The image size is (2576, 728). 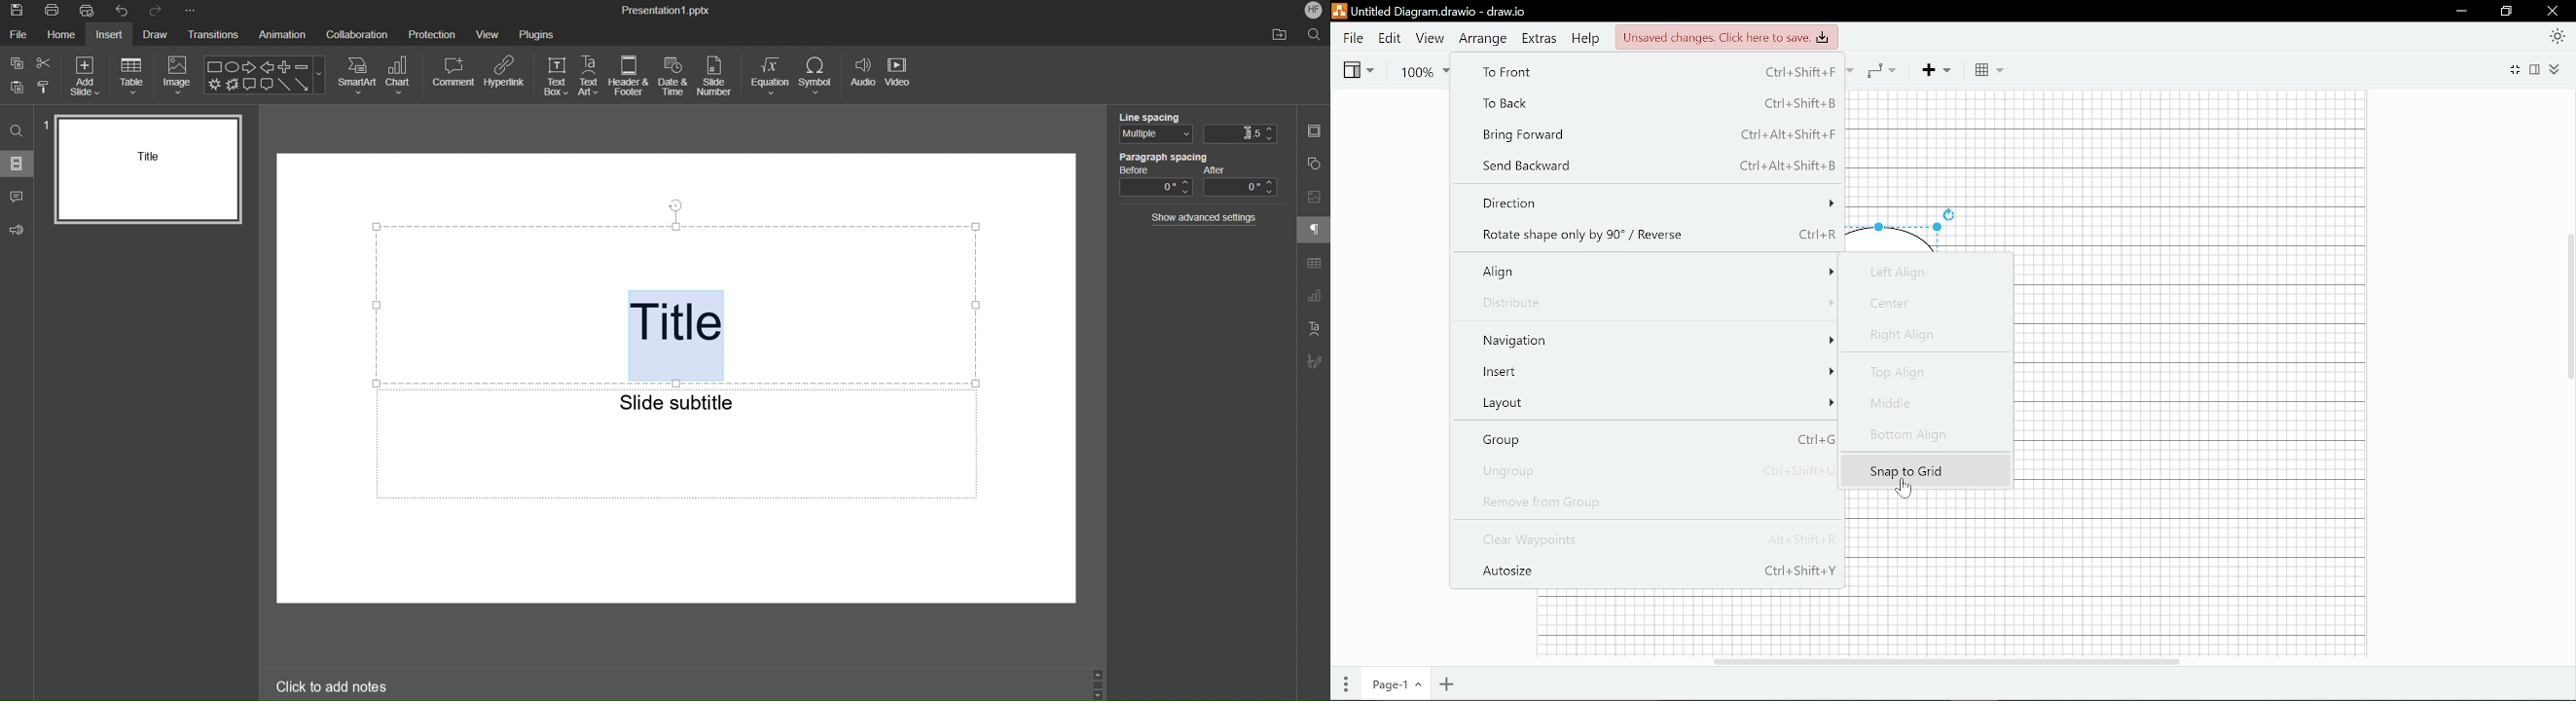 I want to click on Pages, so click(x=1347, y=684).